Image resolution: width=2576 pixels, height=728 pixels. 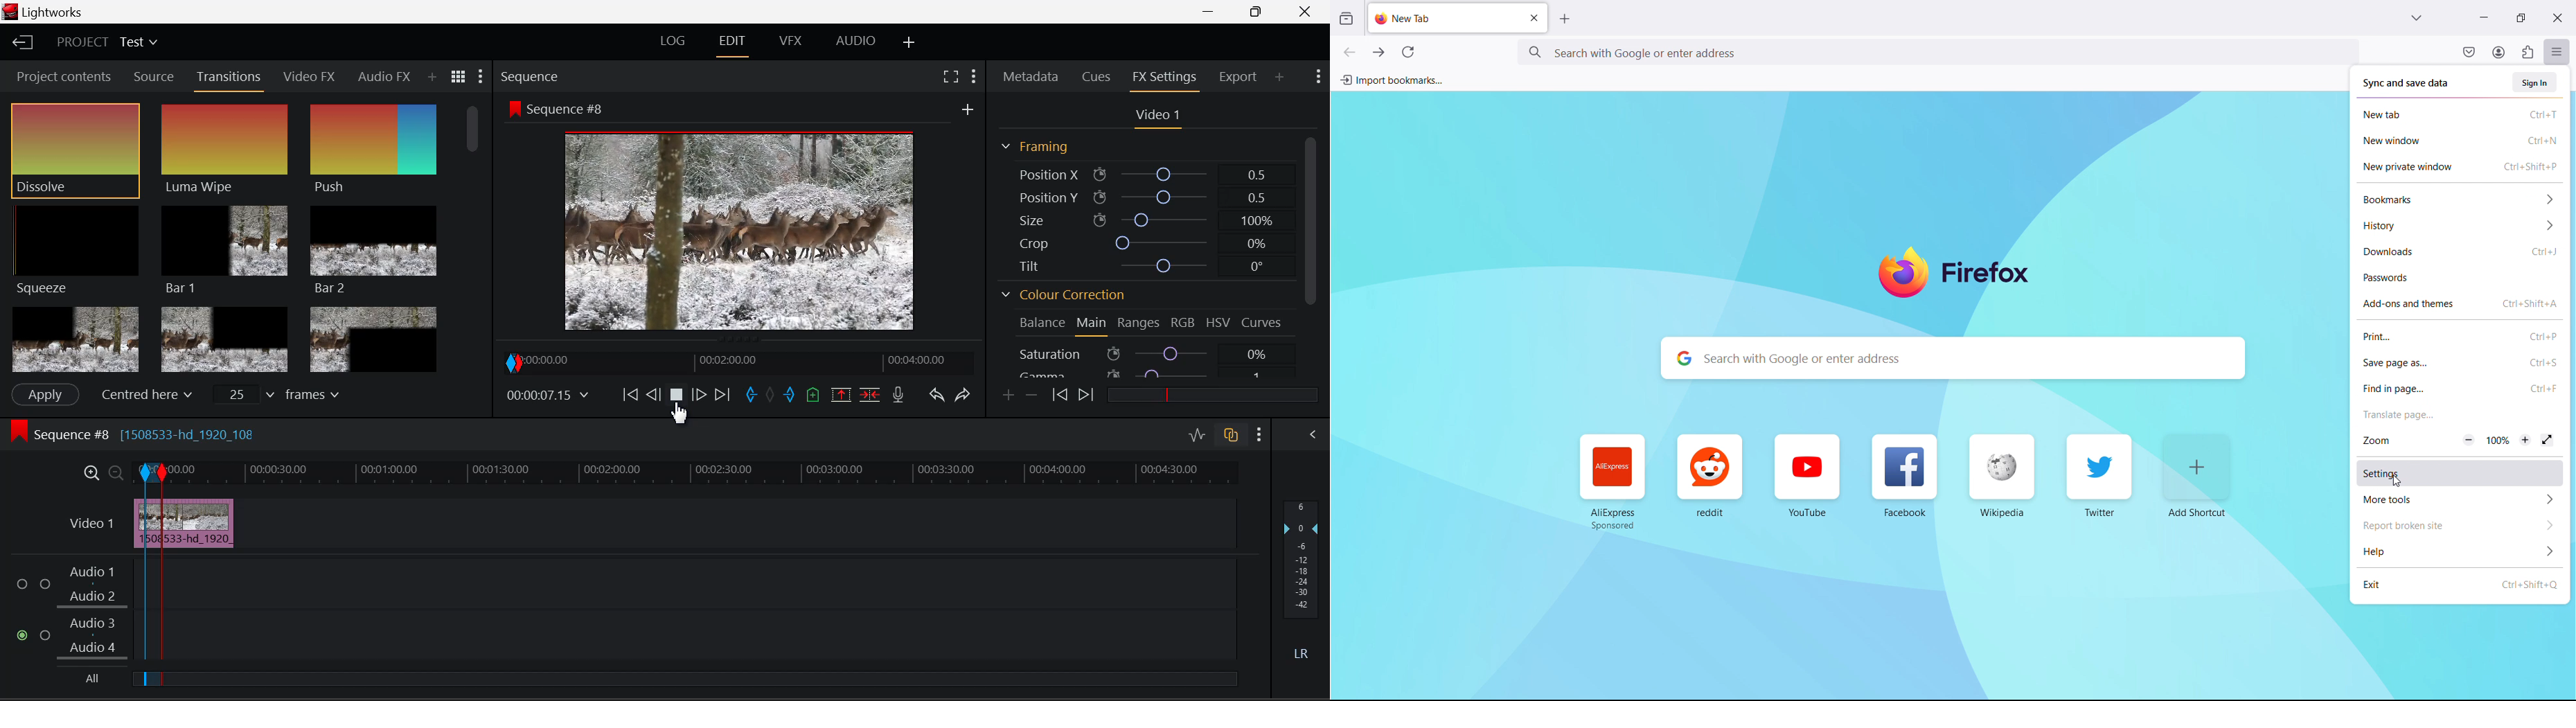 I want to click on Remove Marked Section, so click(x=843, y=394).